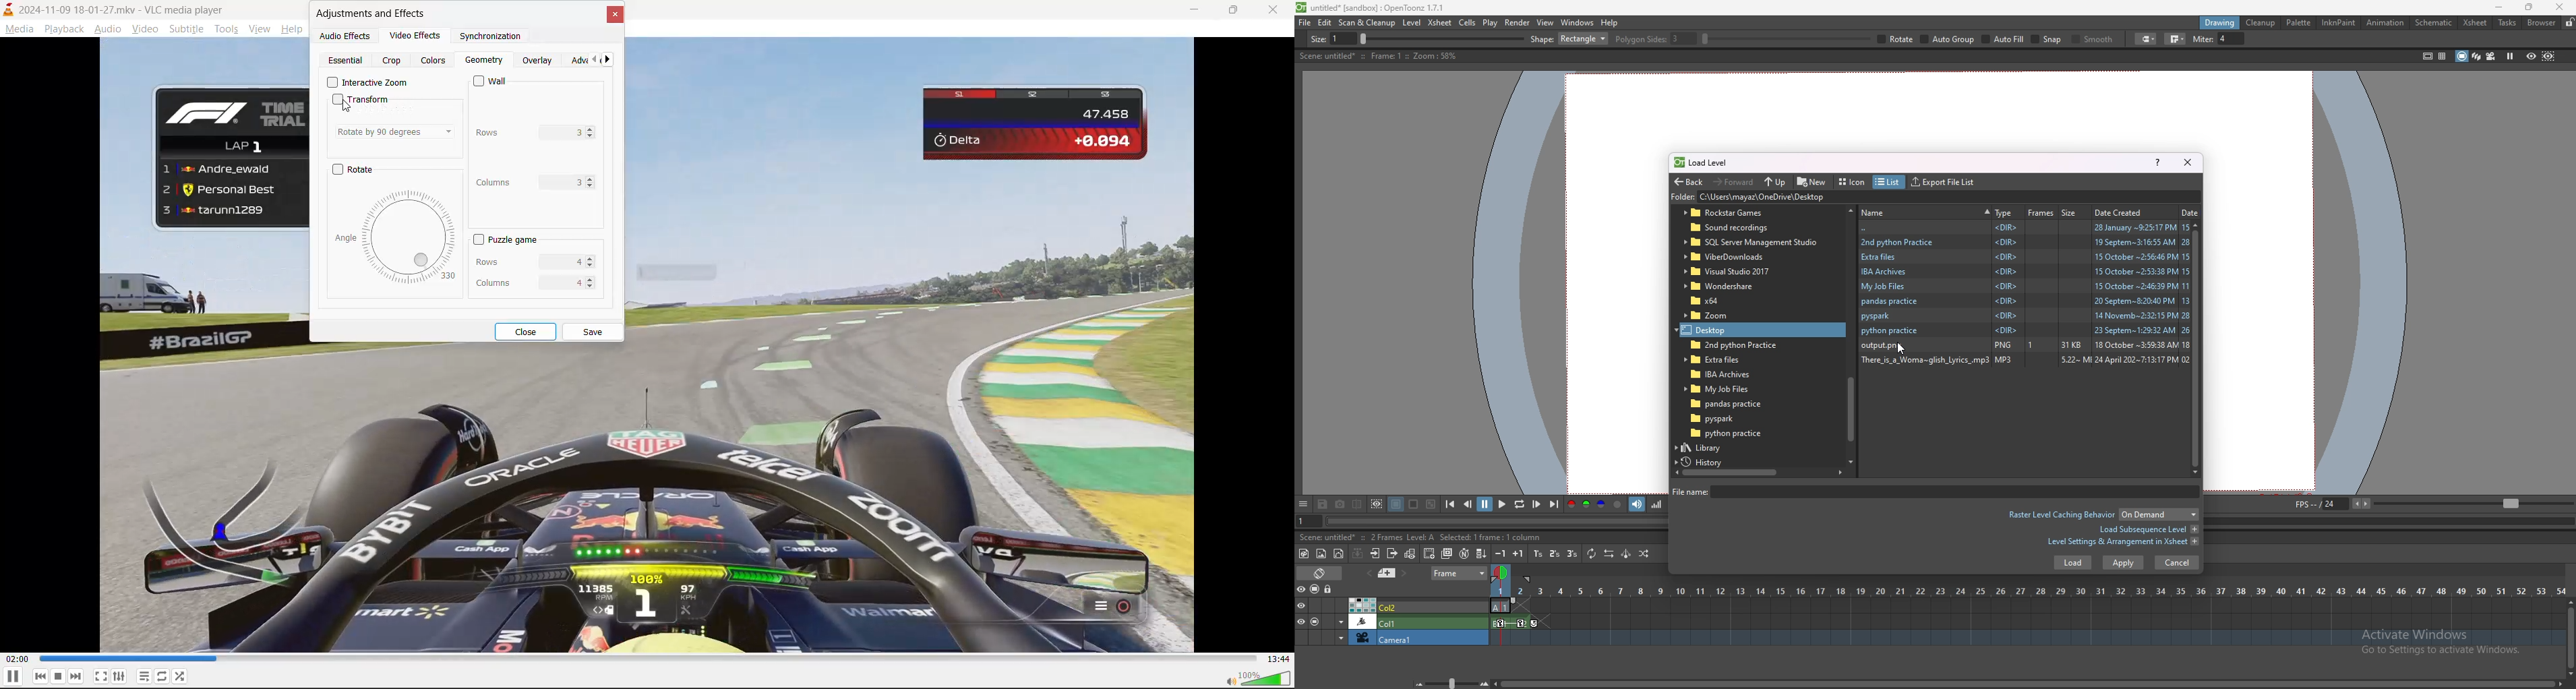 The image size is (2576, 700). I want to click on previous memo, so click(1367, 573).